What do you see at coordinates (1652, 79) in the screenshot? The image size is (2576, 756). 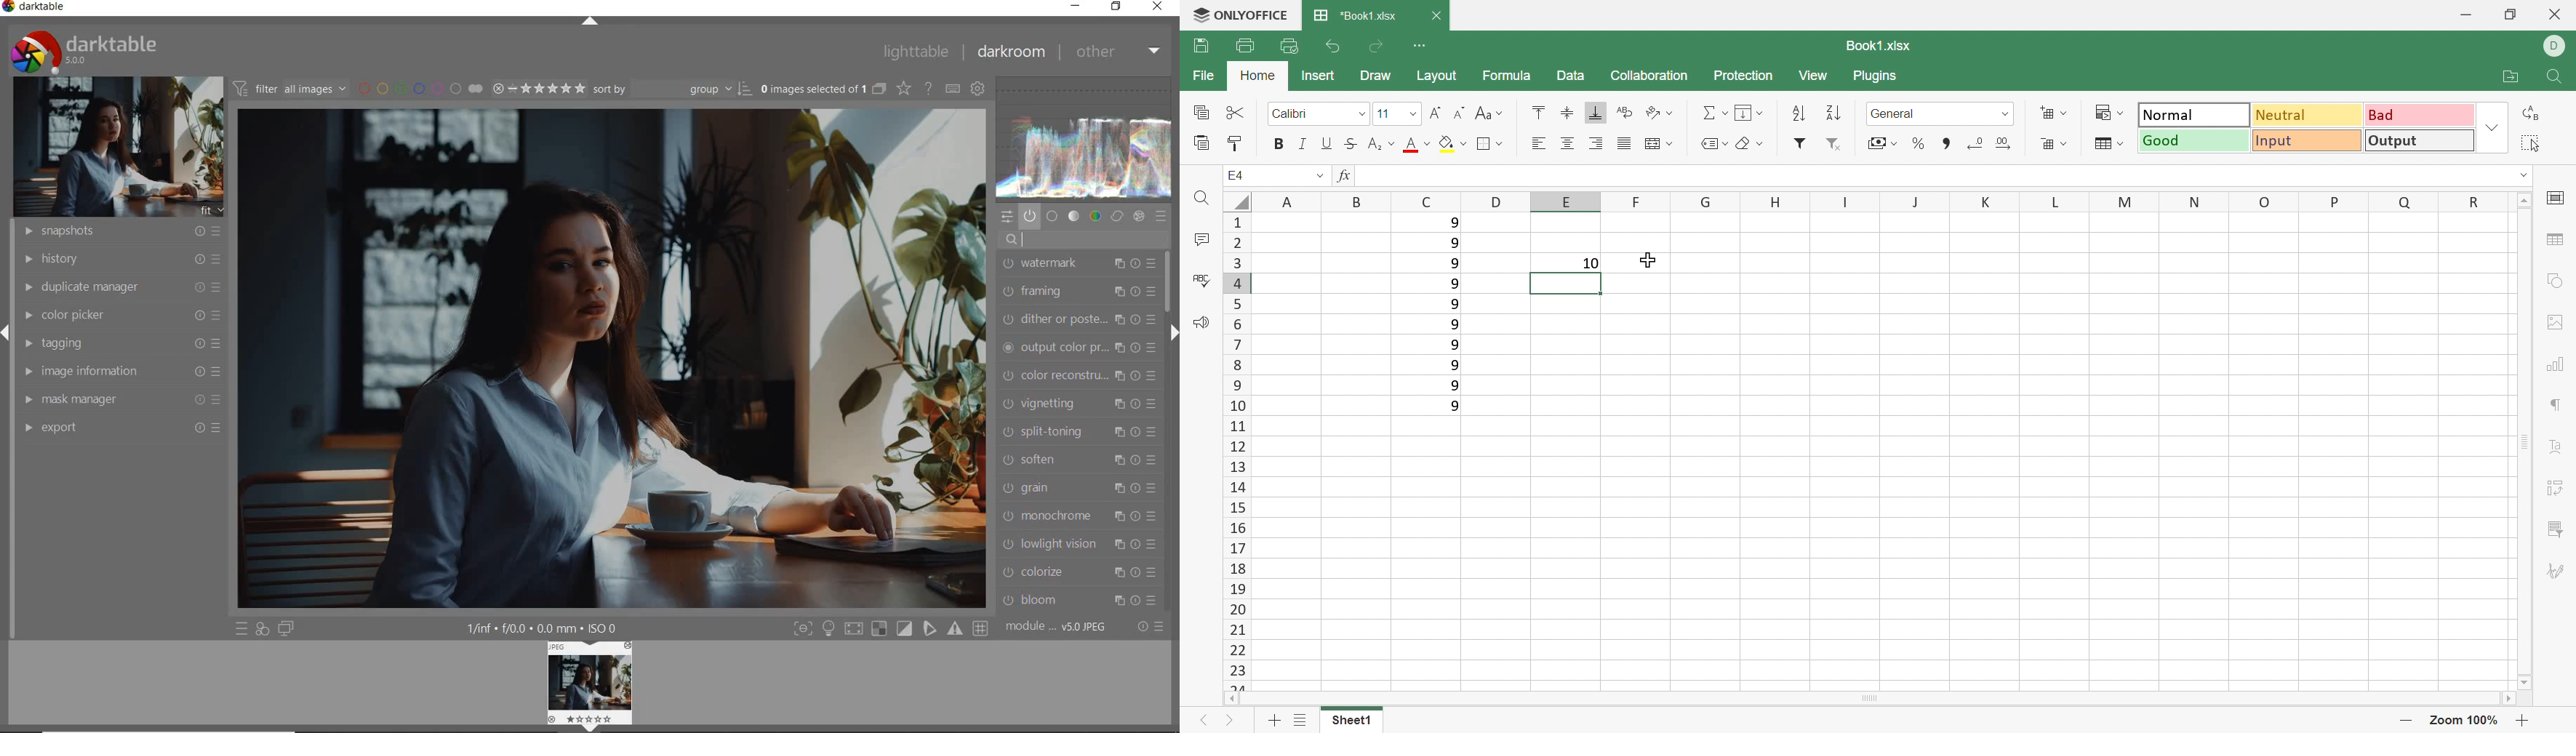 I see `Collaboration` at bounding box center [1652, 79].